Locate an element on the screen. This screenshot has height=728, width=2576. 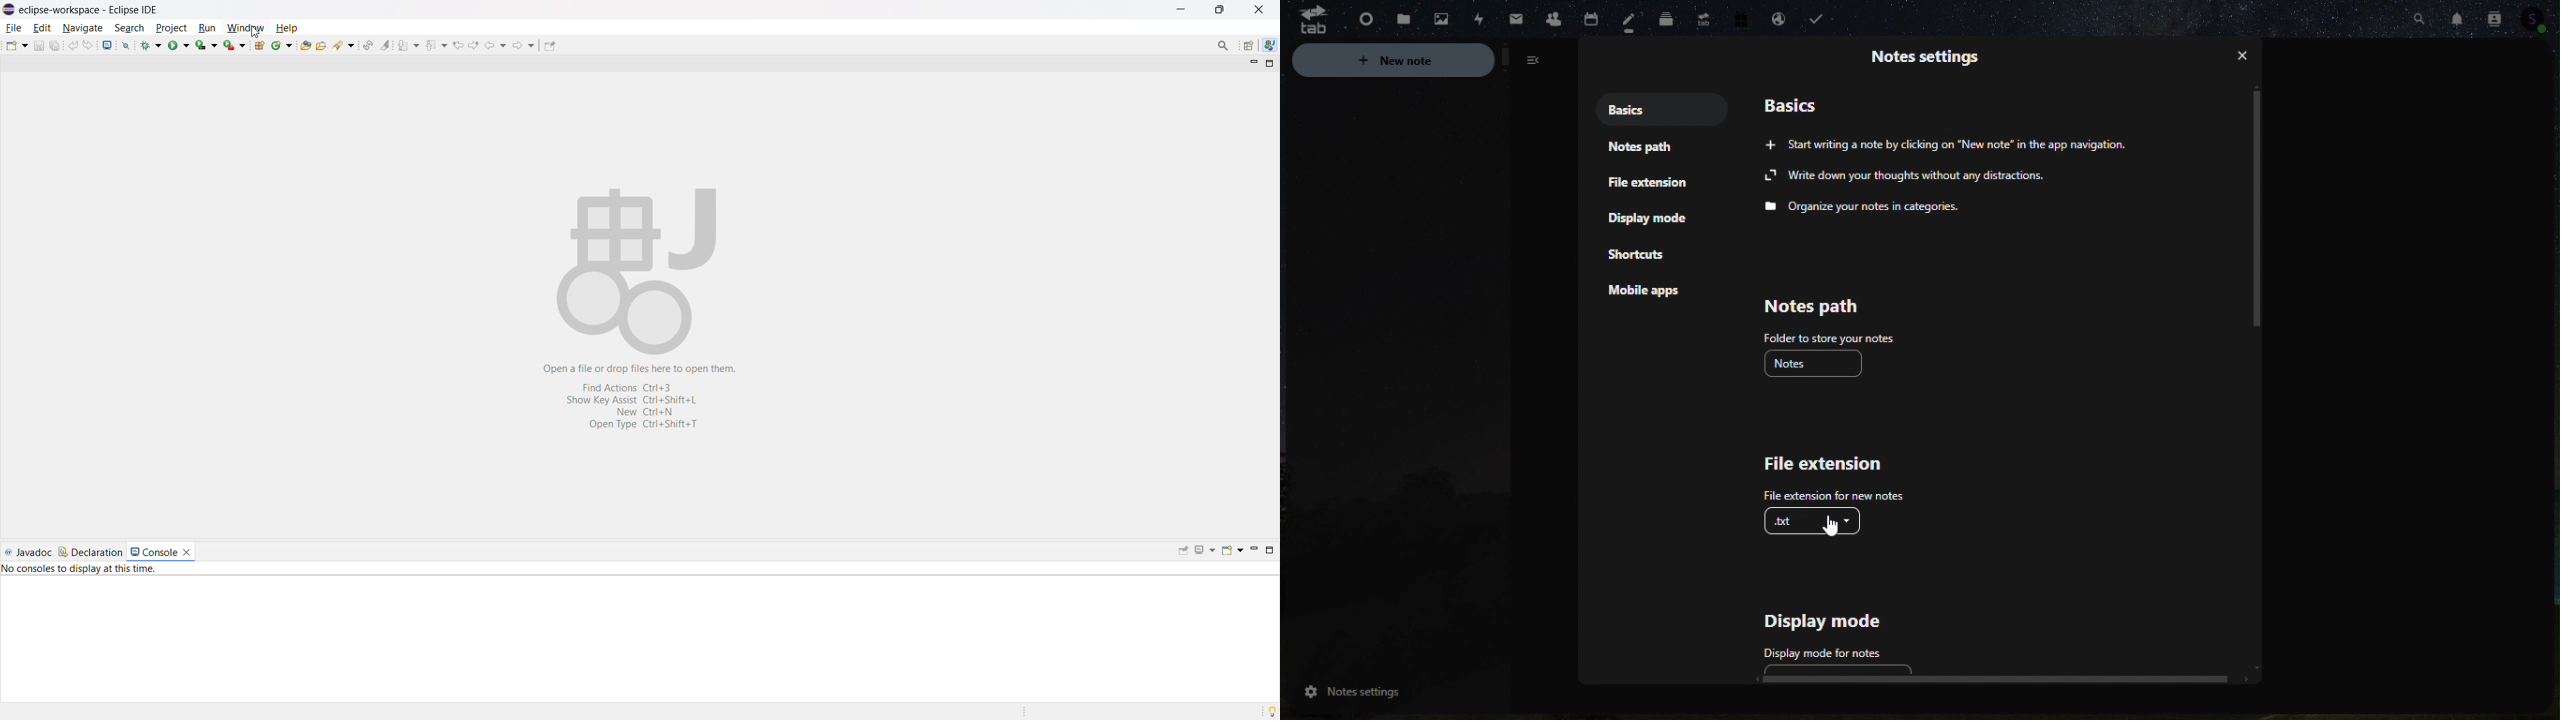
view previous location is located at coordinates (457, 45).